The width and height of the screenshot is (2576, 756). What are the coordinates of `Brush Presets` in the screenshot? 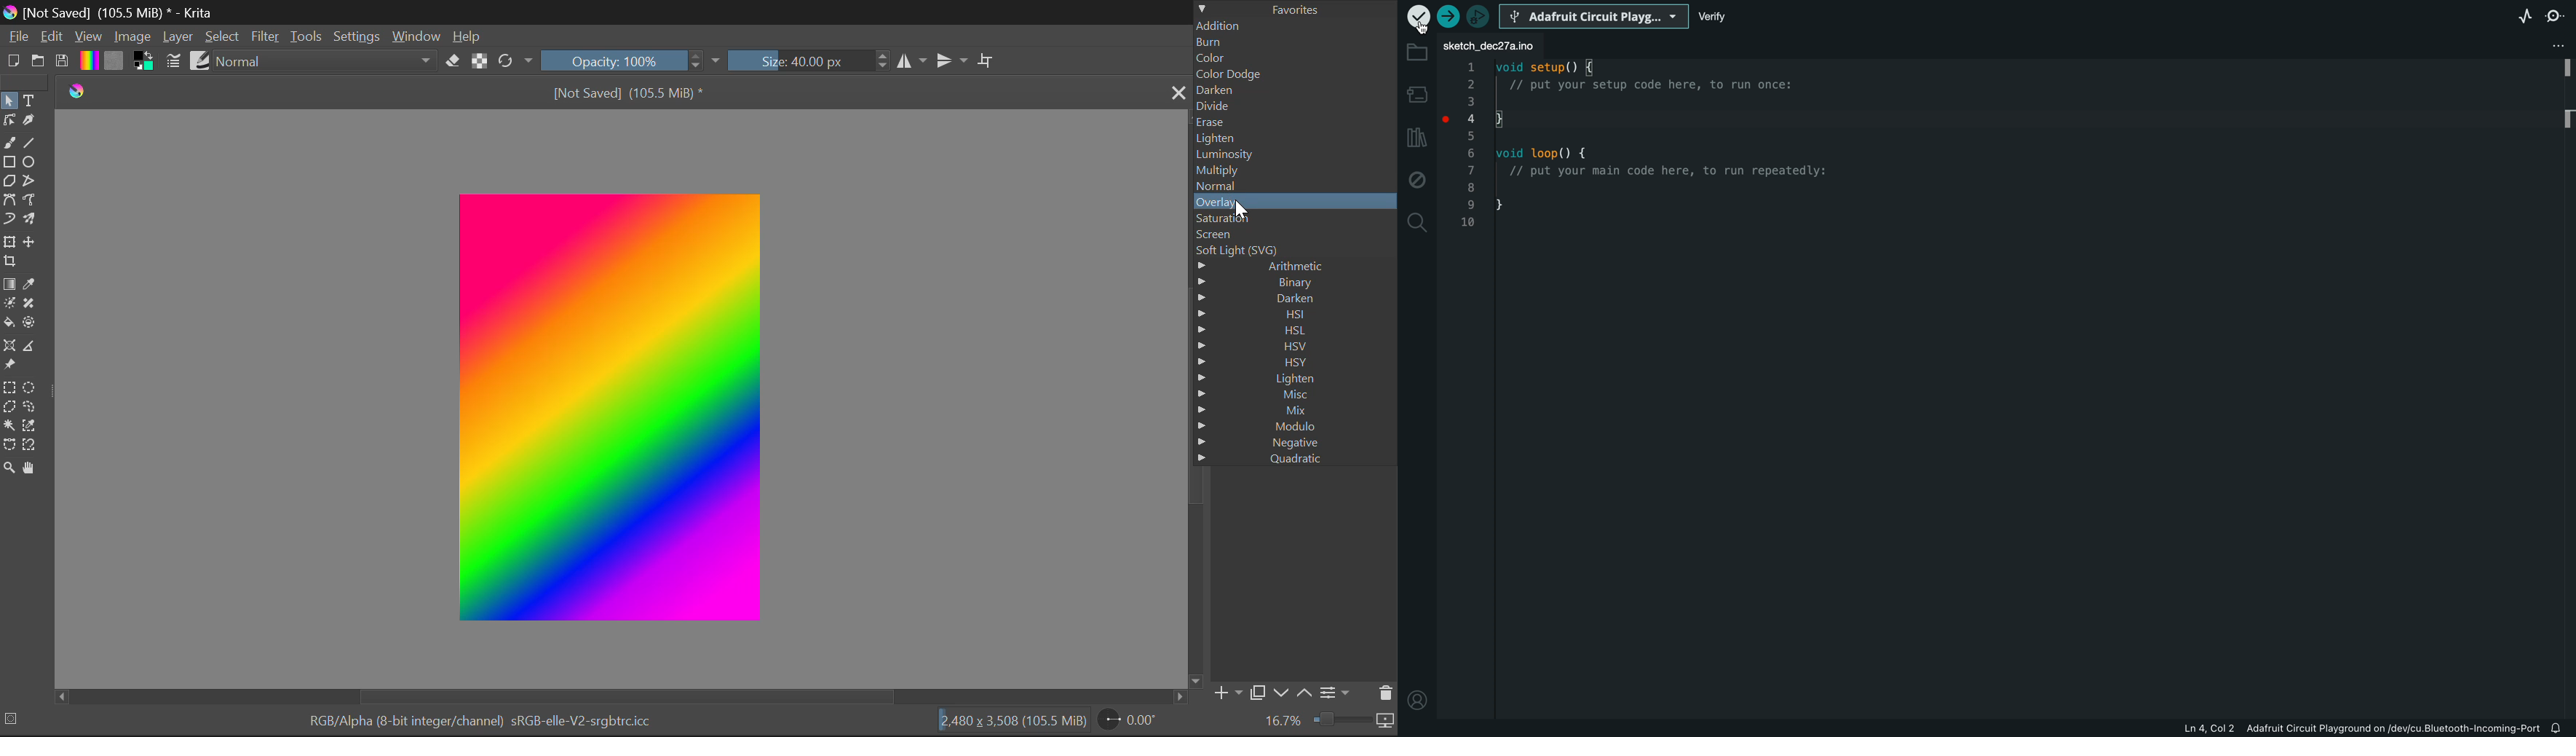 It's located at (201, 62).